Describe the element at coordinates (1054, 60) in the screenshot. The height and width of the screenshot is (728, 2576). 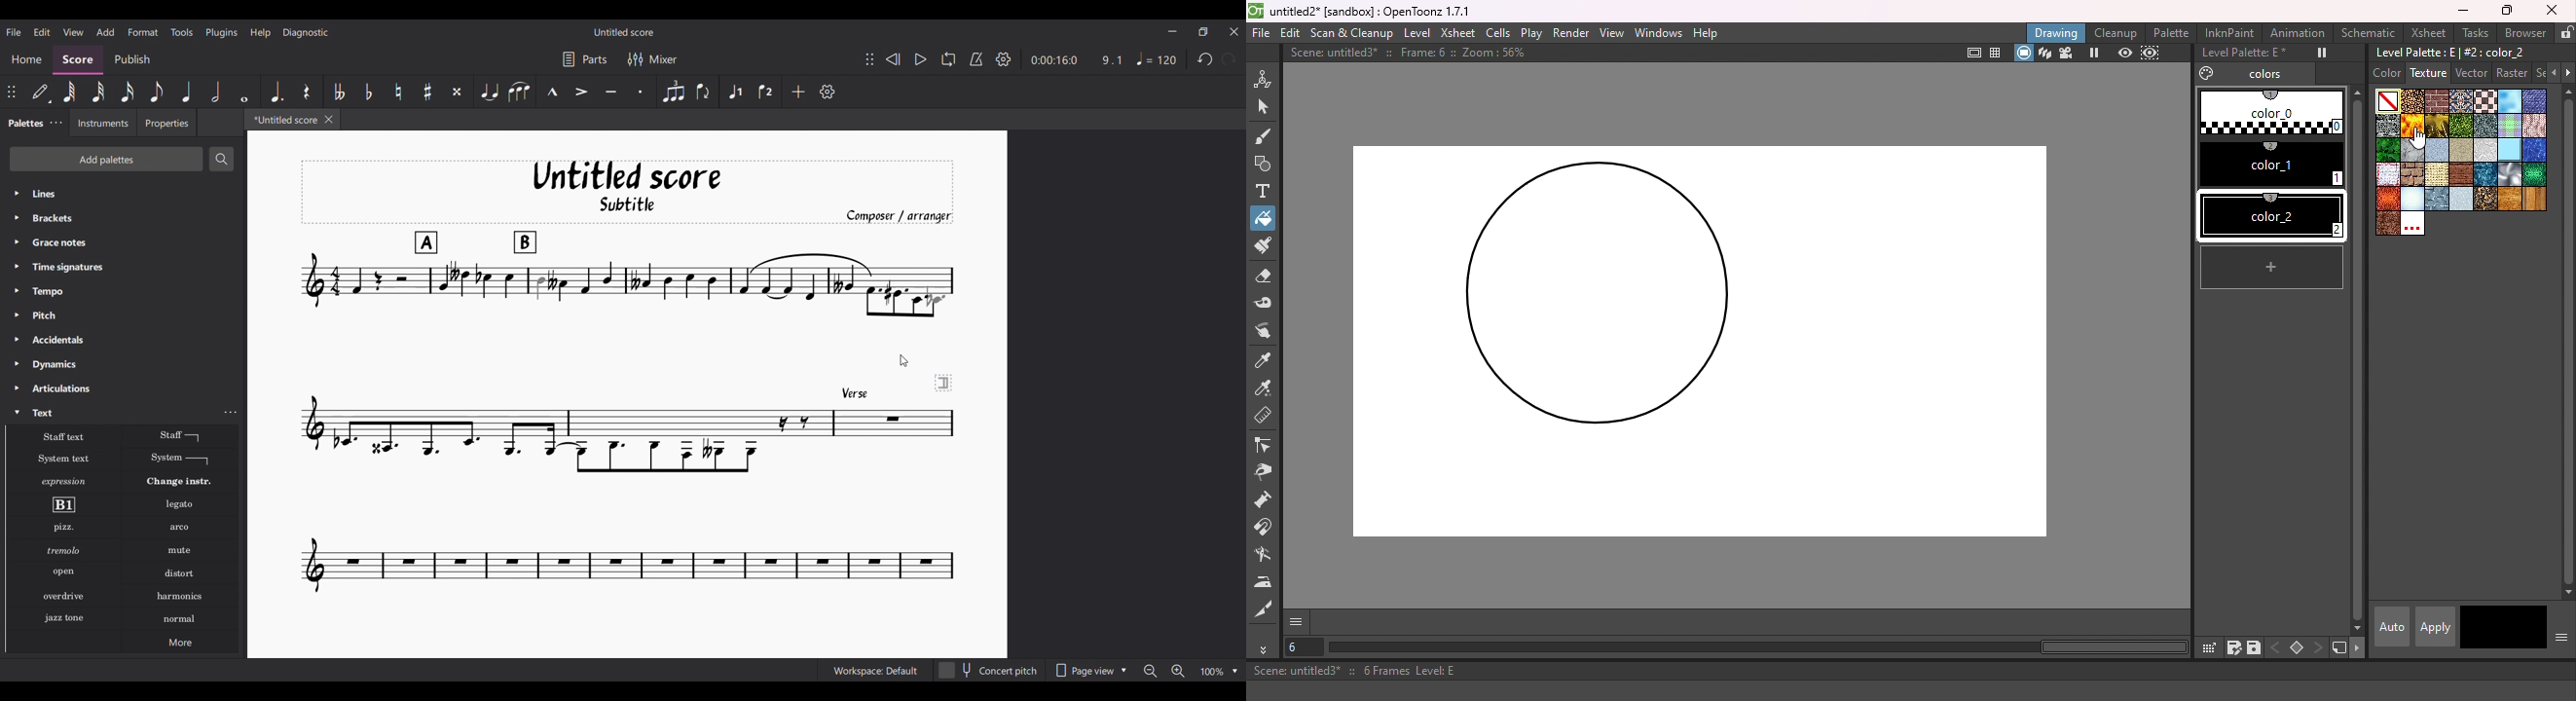
I see `0:00:16:0` at that location.